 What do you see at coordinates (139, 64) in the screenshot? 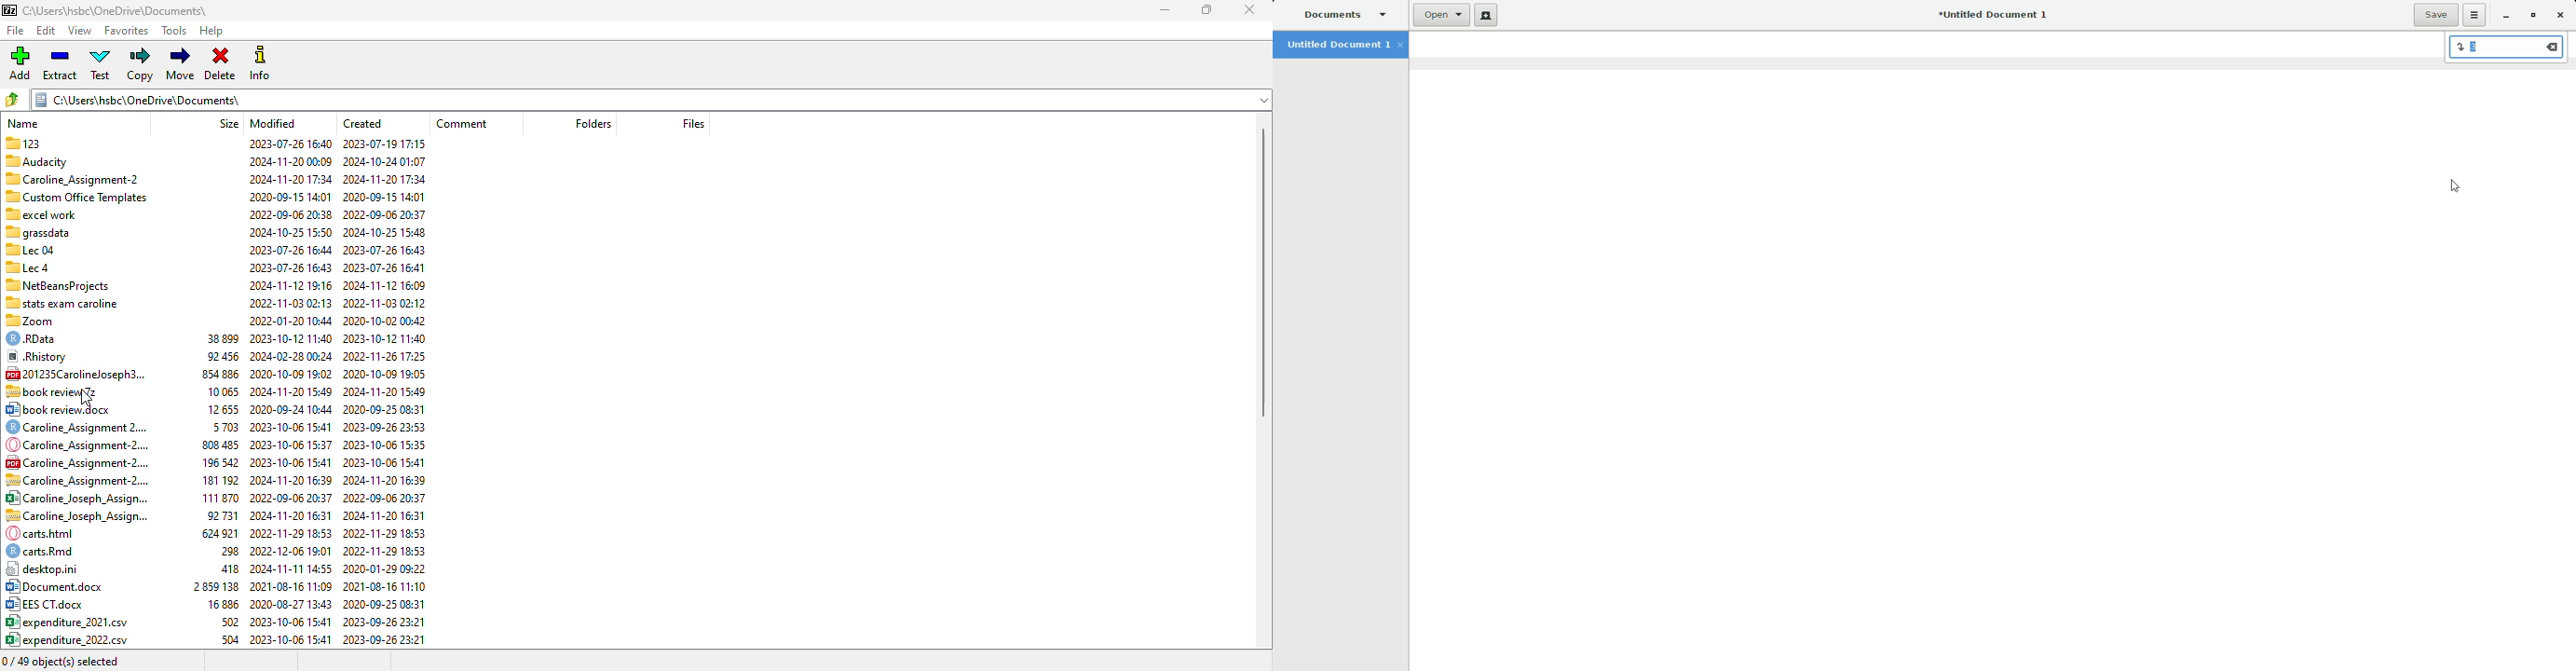
I see `copy` at bounding box center [139, 64].